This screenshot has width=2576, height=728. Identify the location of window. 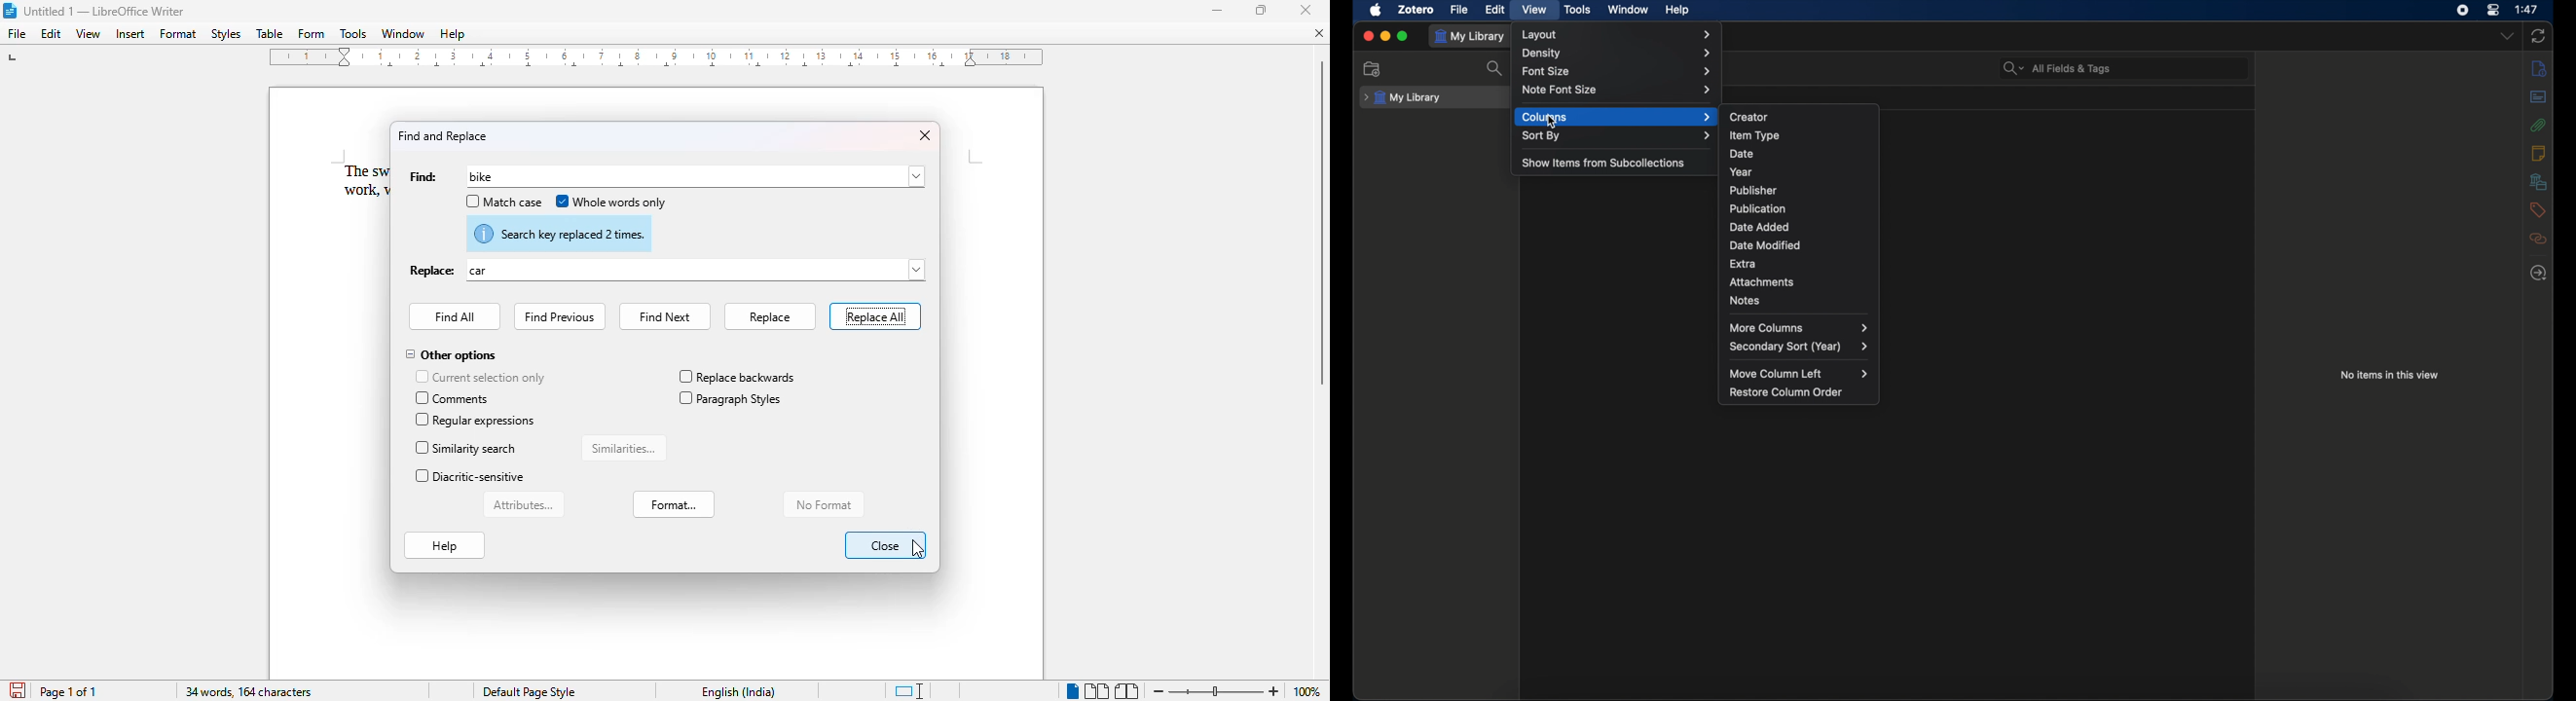
(1626, 9).